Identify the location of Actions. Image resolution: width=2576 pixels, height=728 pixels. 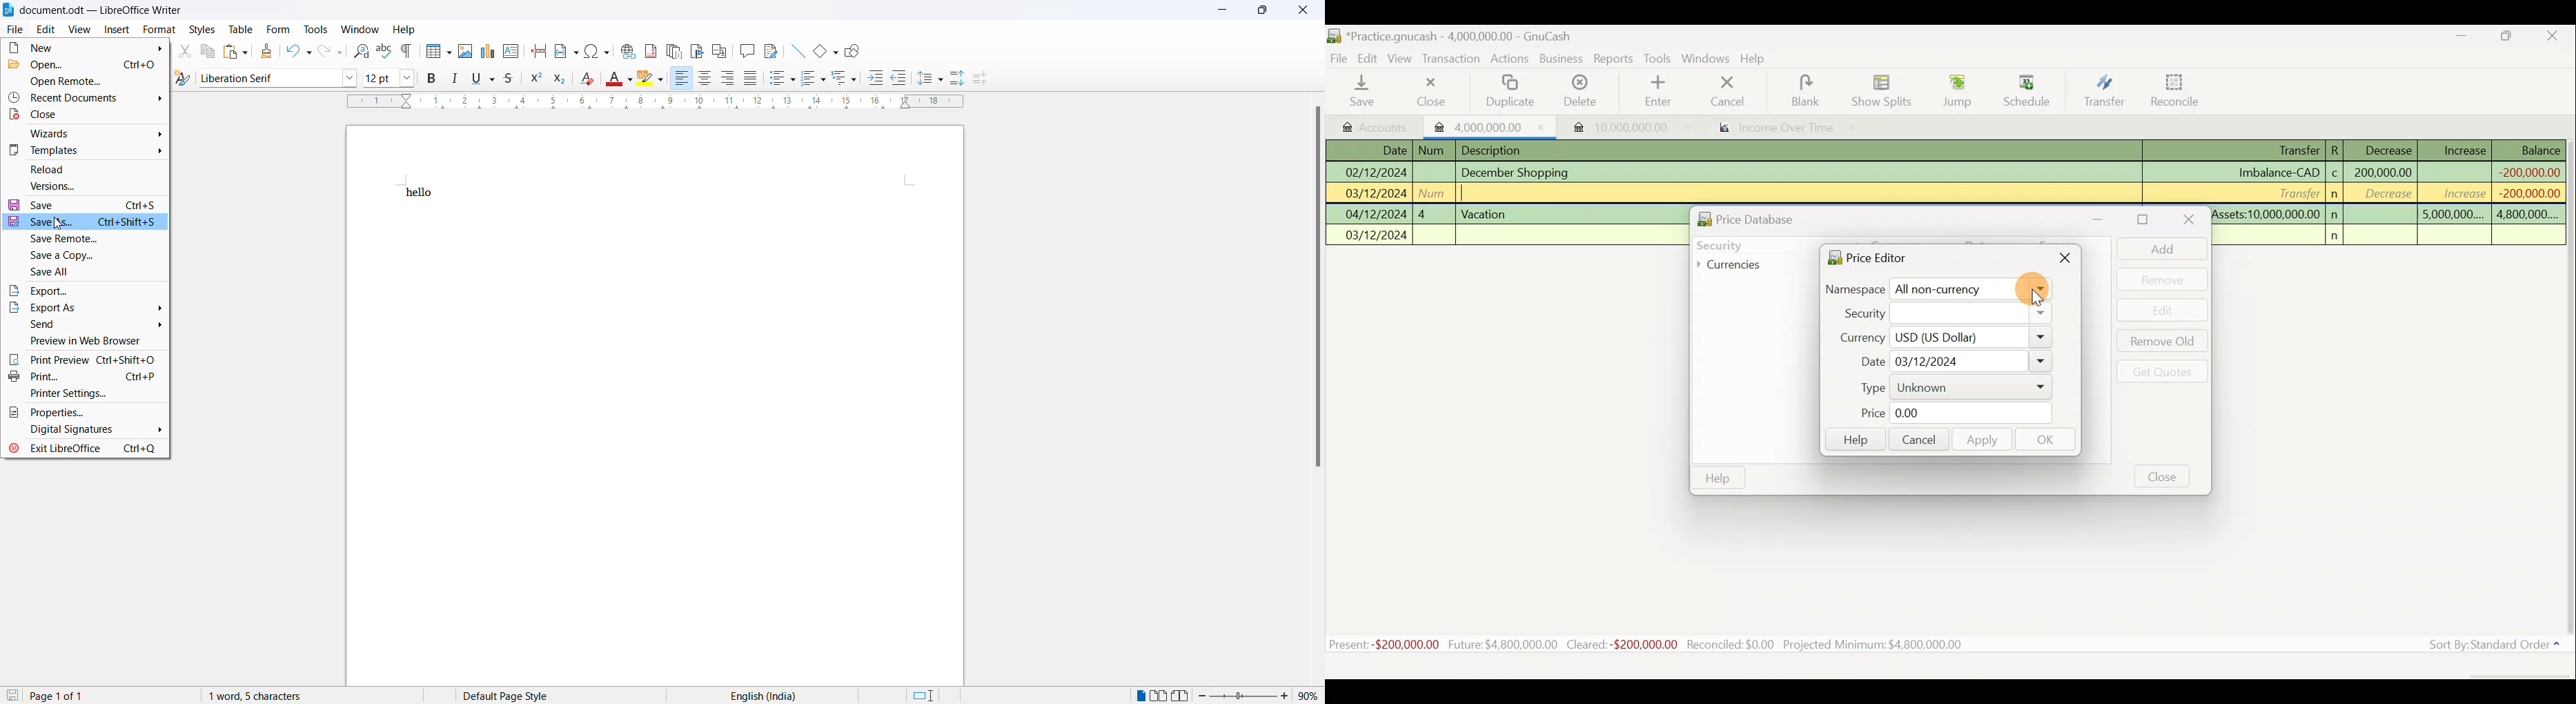
(1511, 59).